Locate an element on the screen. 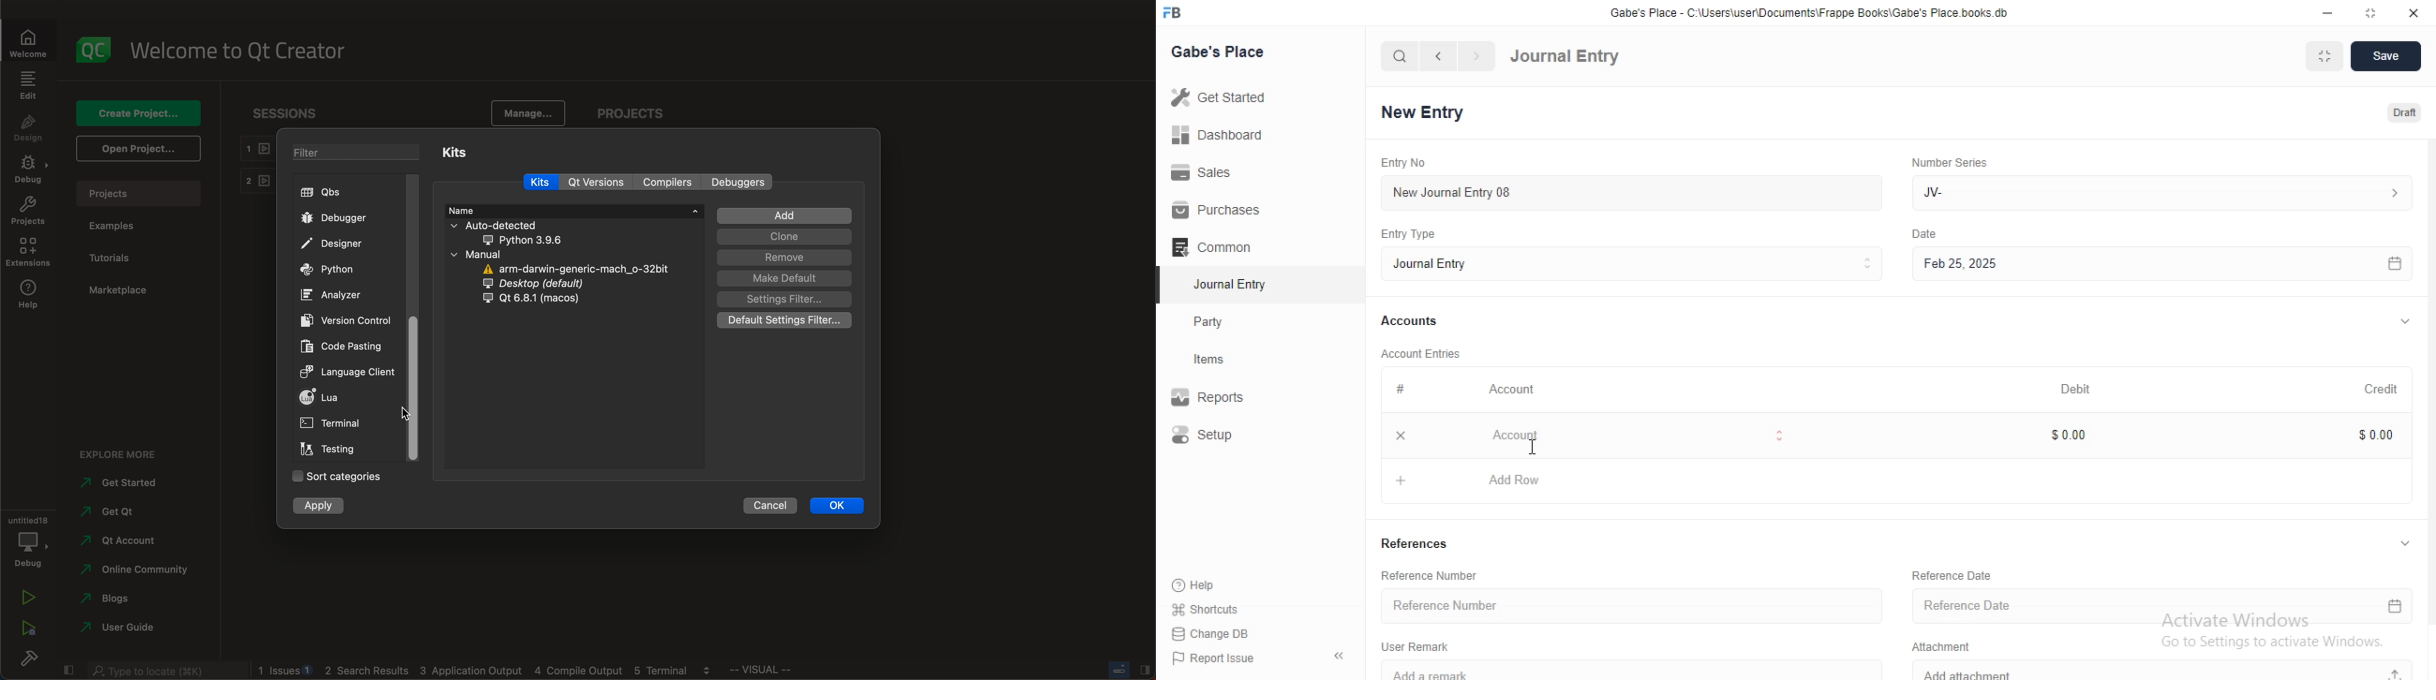  New Journal Entry 08 is located at coordinates (1626, 192).